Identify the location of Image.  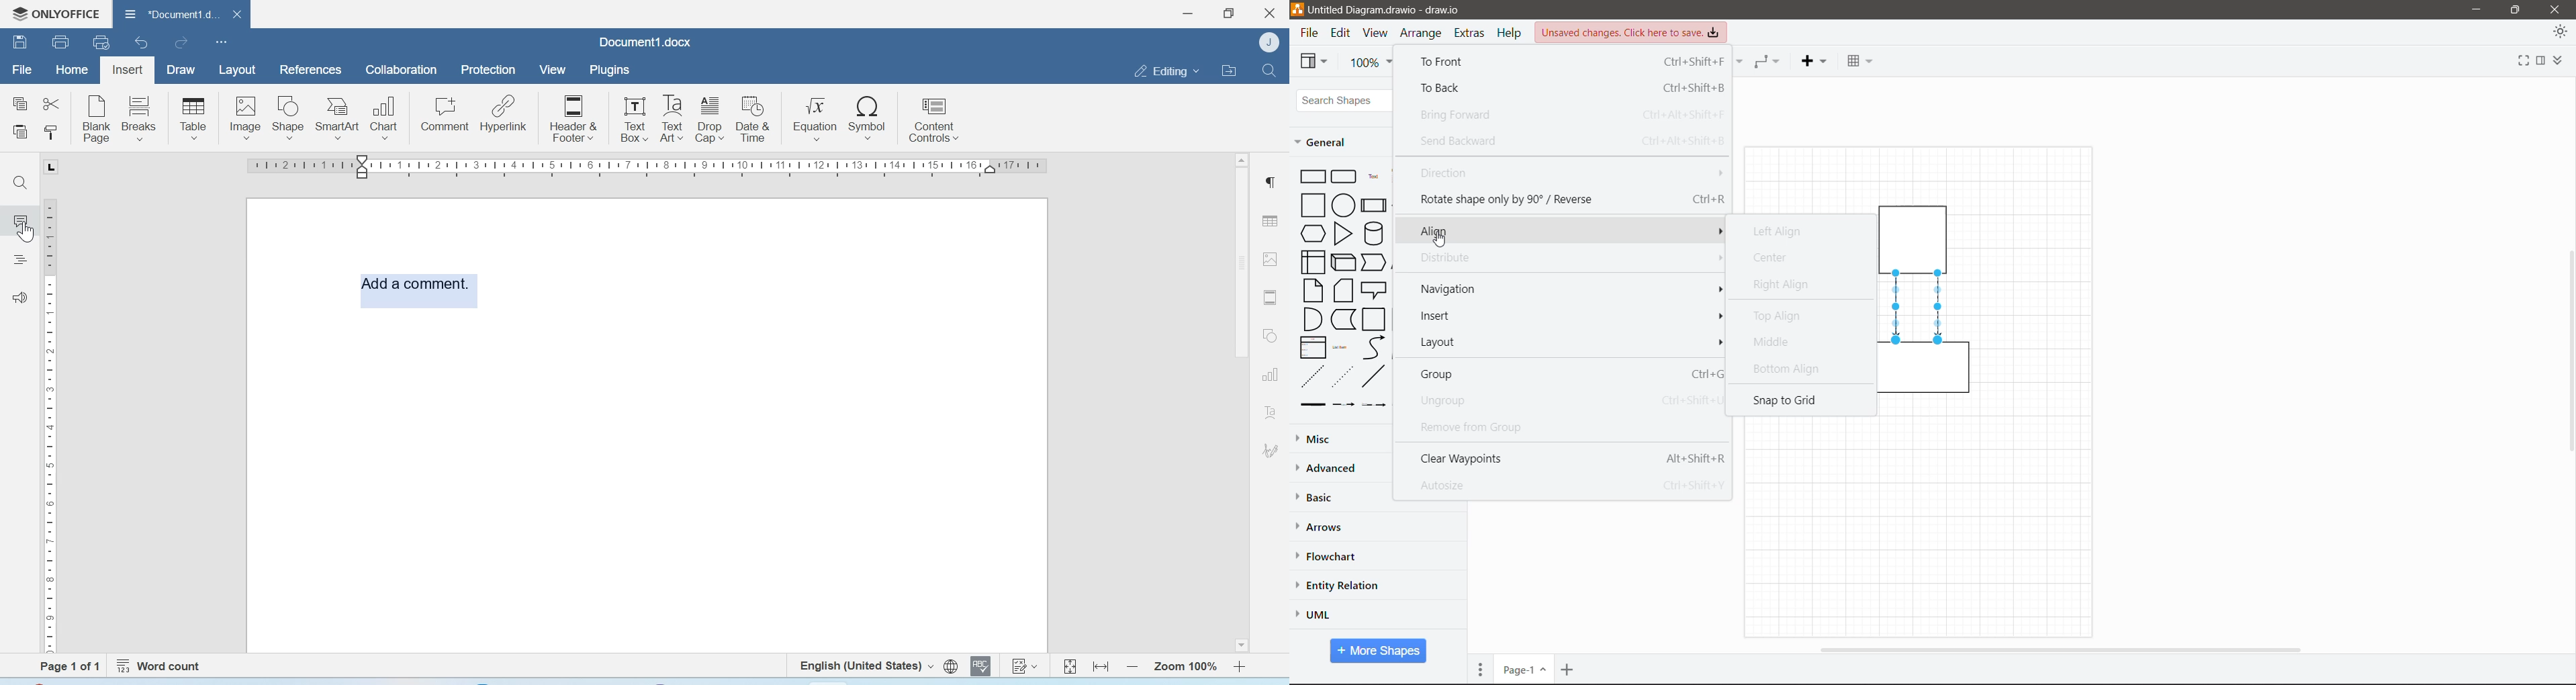
(244, 118).